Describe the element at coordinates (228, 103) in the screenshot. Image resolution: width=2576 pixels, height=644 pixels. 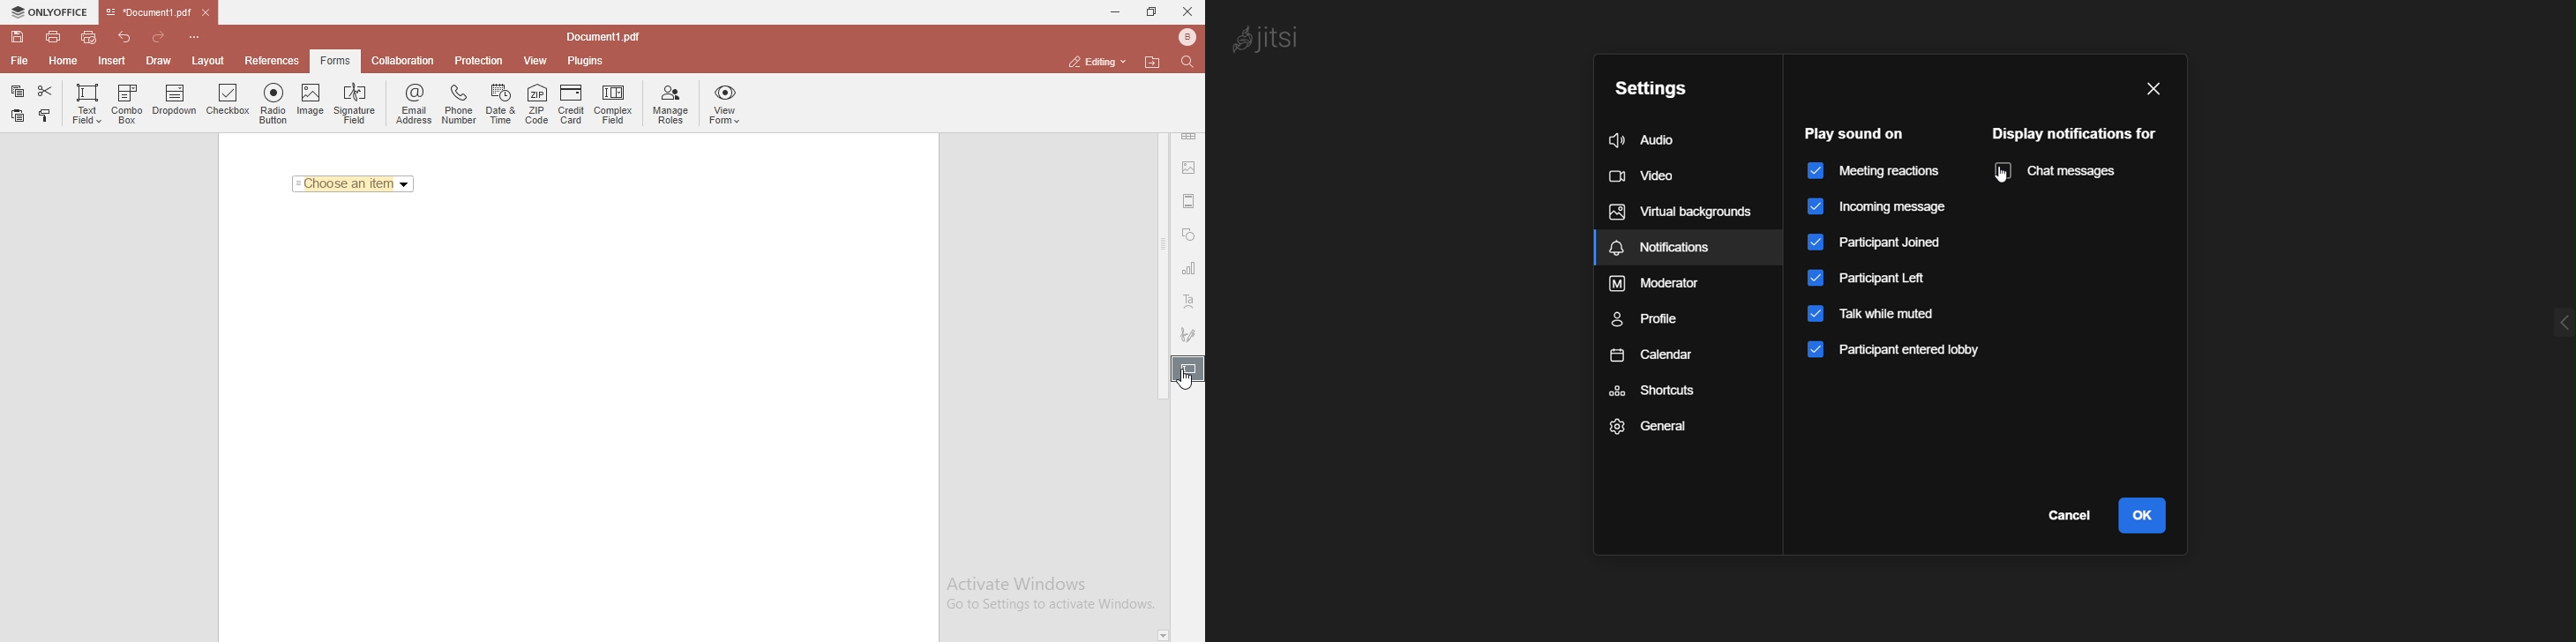
I see `checkbox` at that location.